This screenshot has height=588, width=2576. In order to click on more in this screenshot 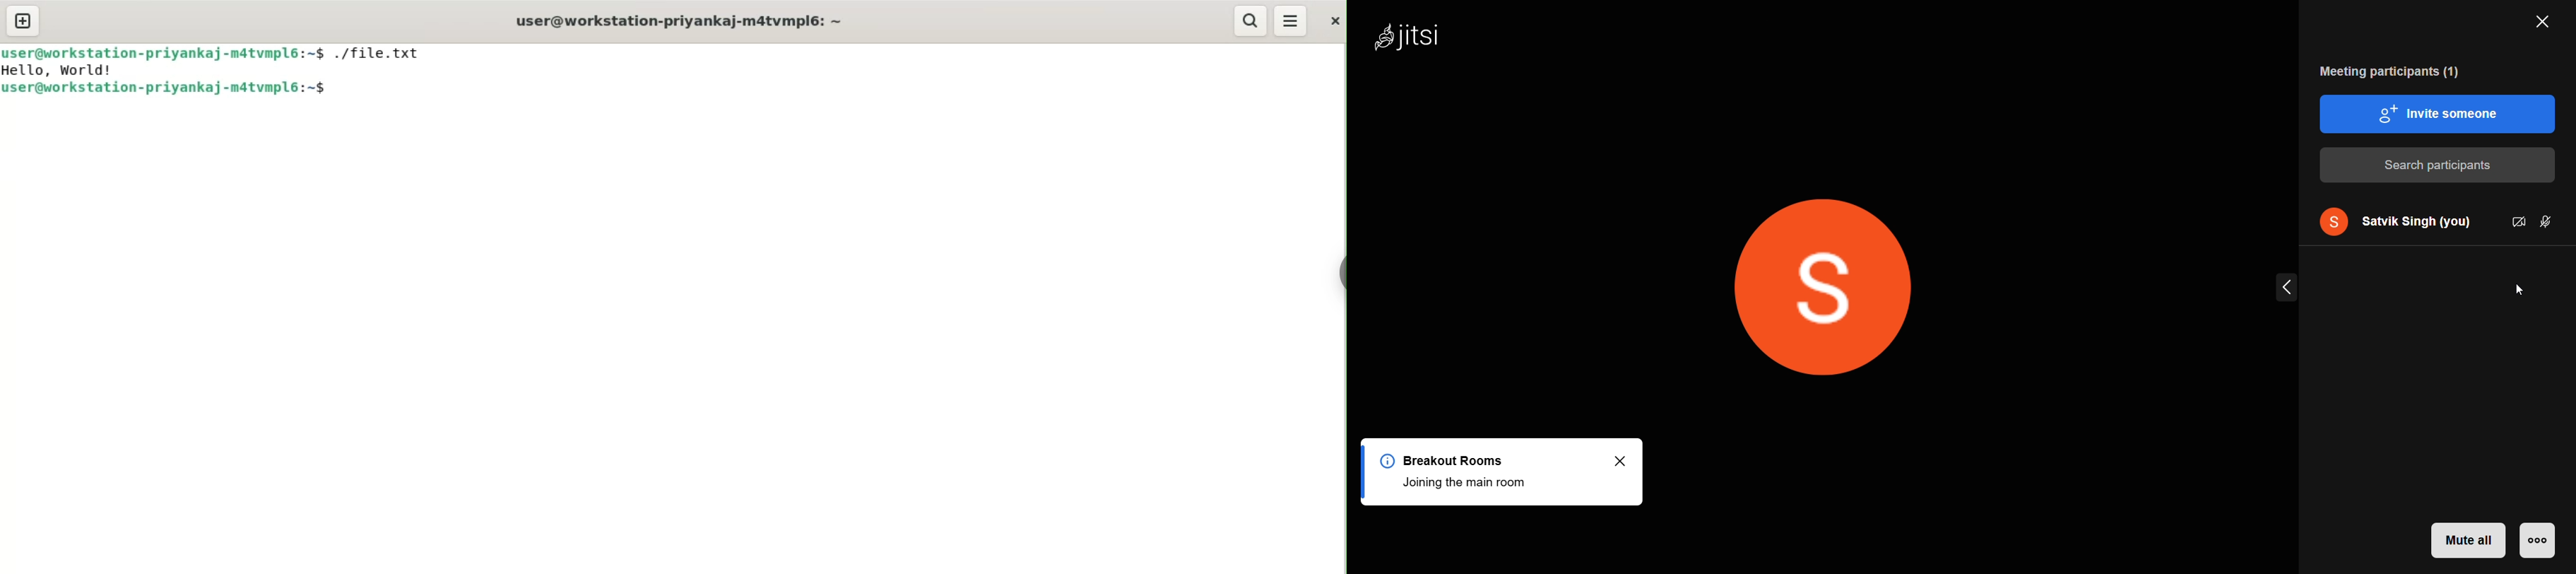, I will do `click(2539, 541)`.